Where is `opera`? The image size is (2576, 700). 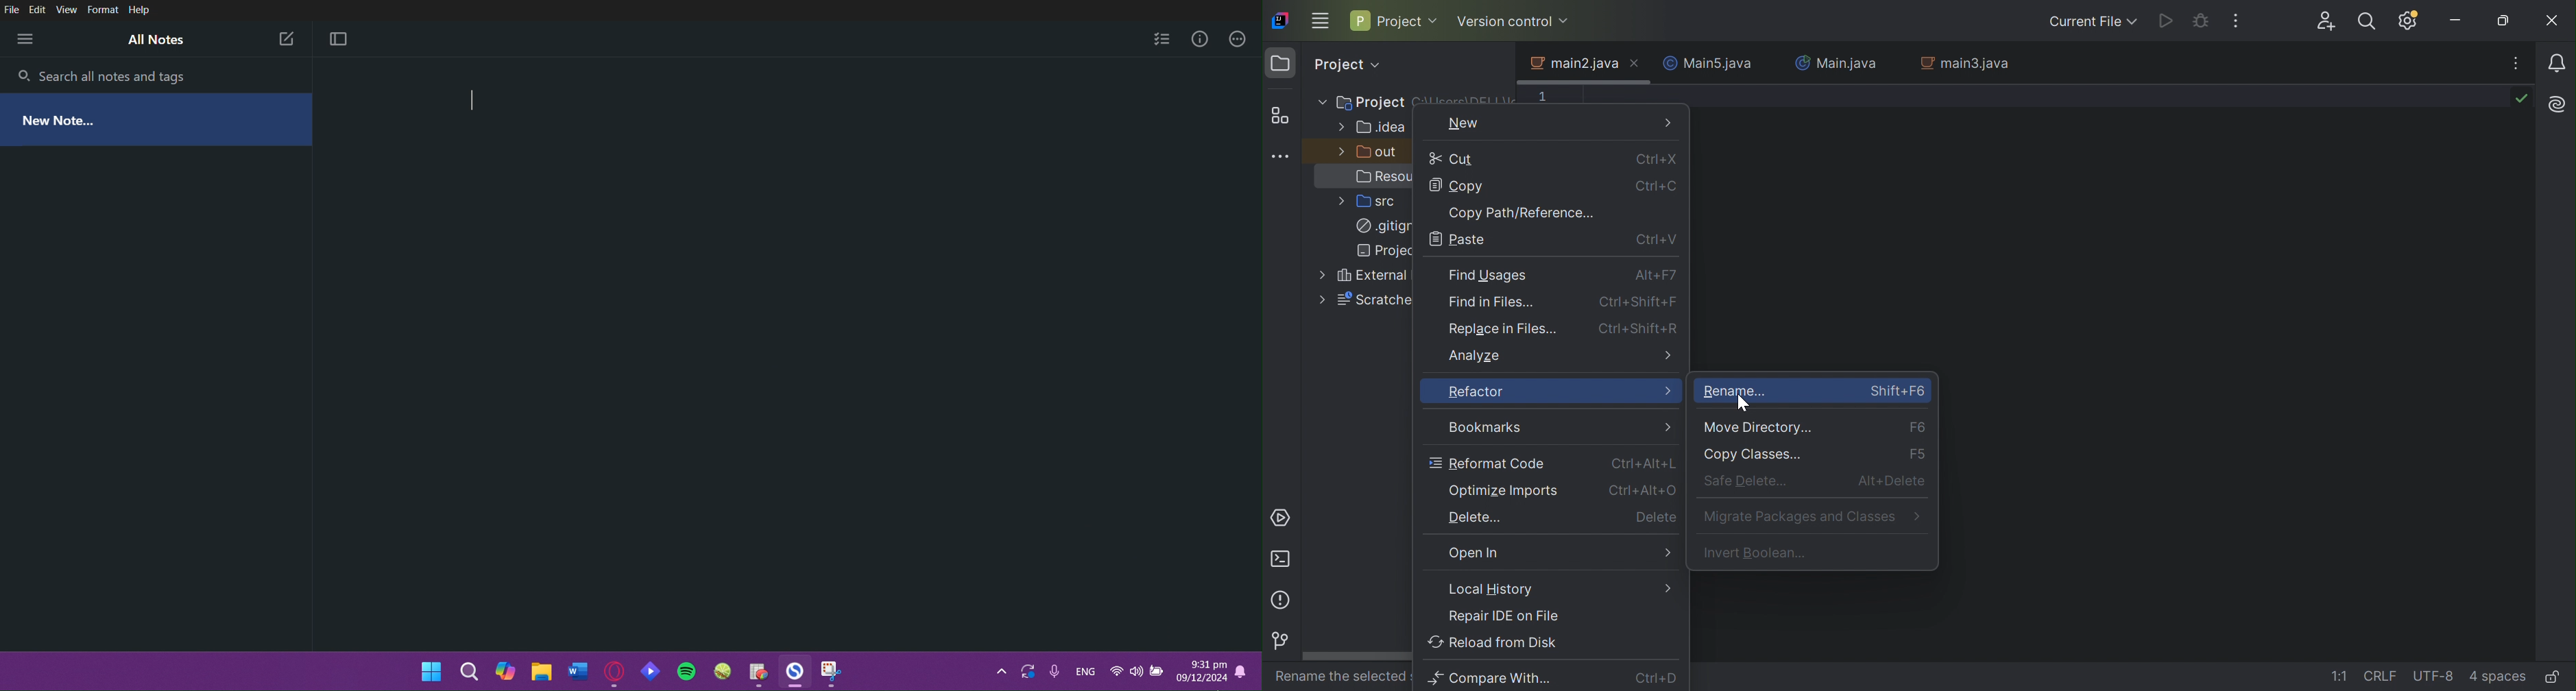 opera is located at coordinates (613, 671).